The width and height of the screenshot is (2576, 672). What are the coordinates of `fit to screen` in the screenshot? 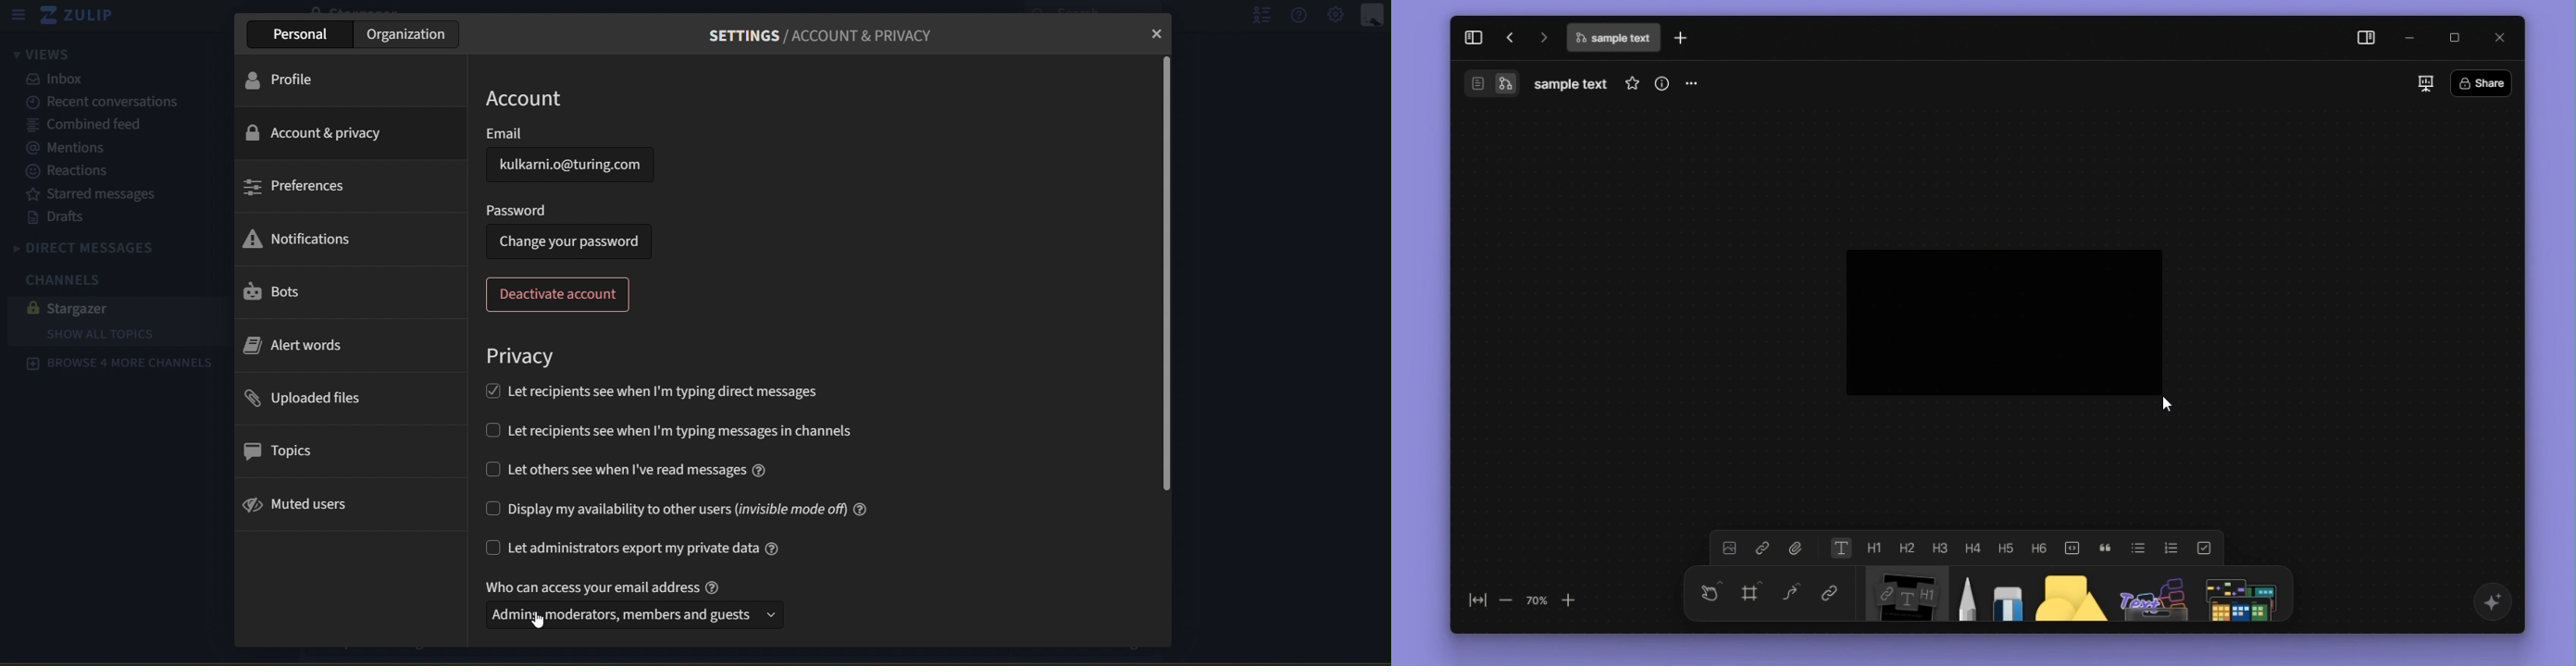 It's located at (1473, 601).